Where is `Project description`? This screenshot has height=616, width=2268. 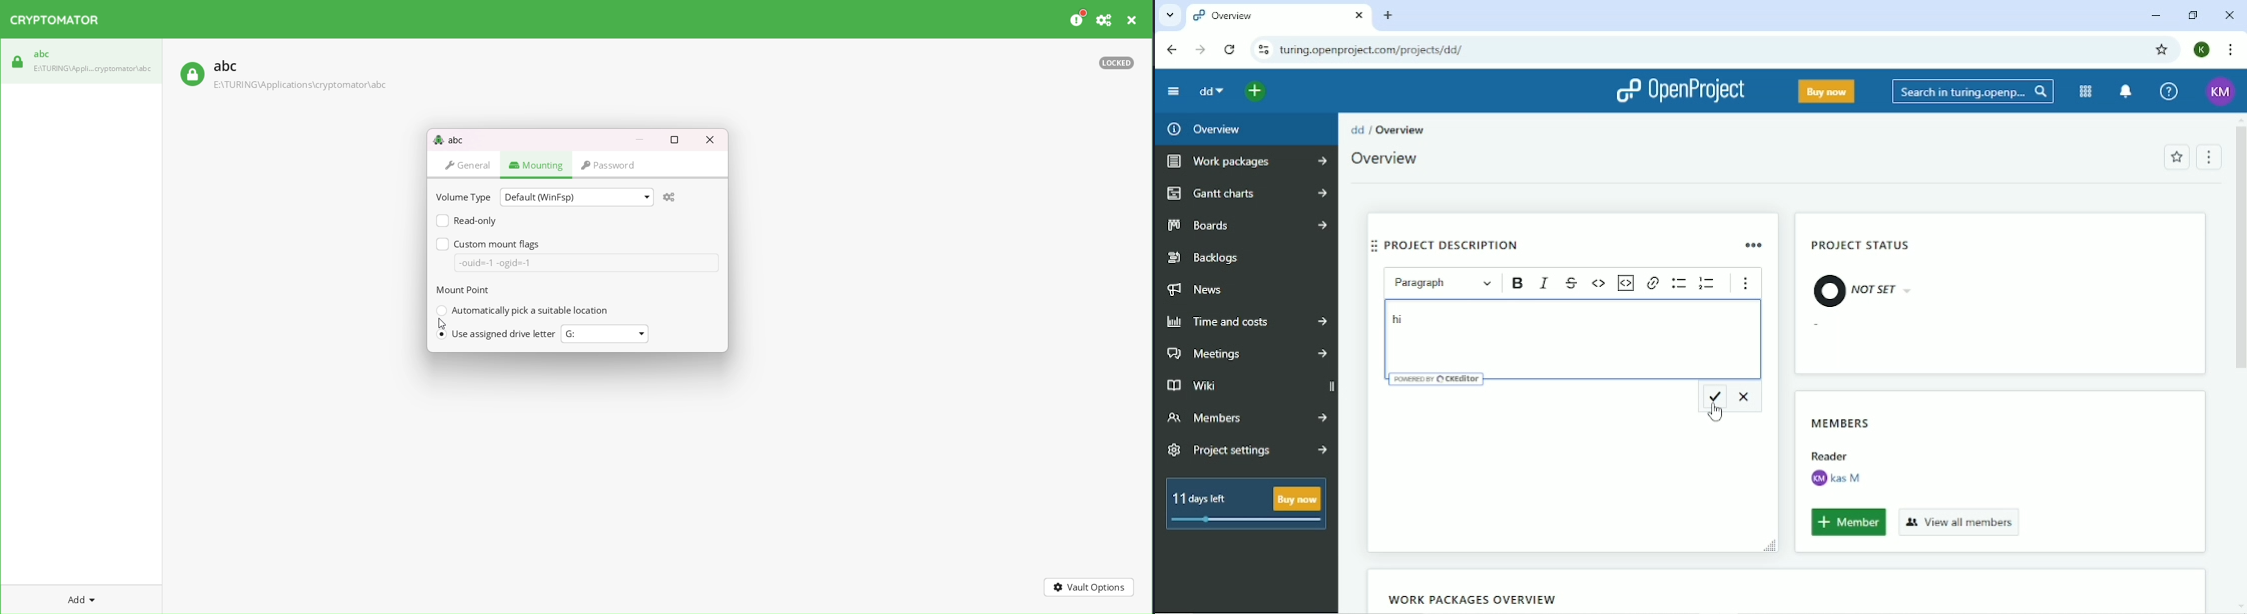
Project description is located at coordinates (1535, 243).